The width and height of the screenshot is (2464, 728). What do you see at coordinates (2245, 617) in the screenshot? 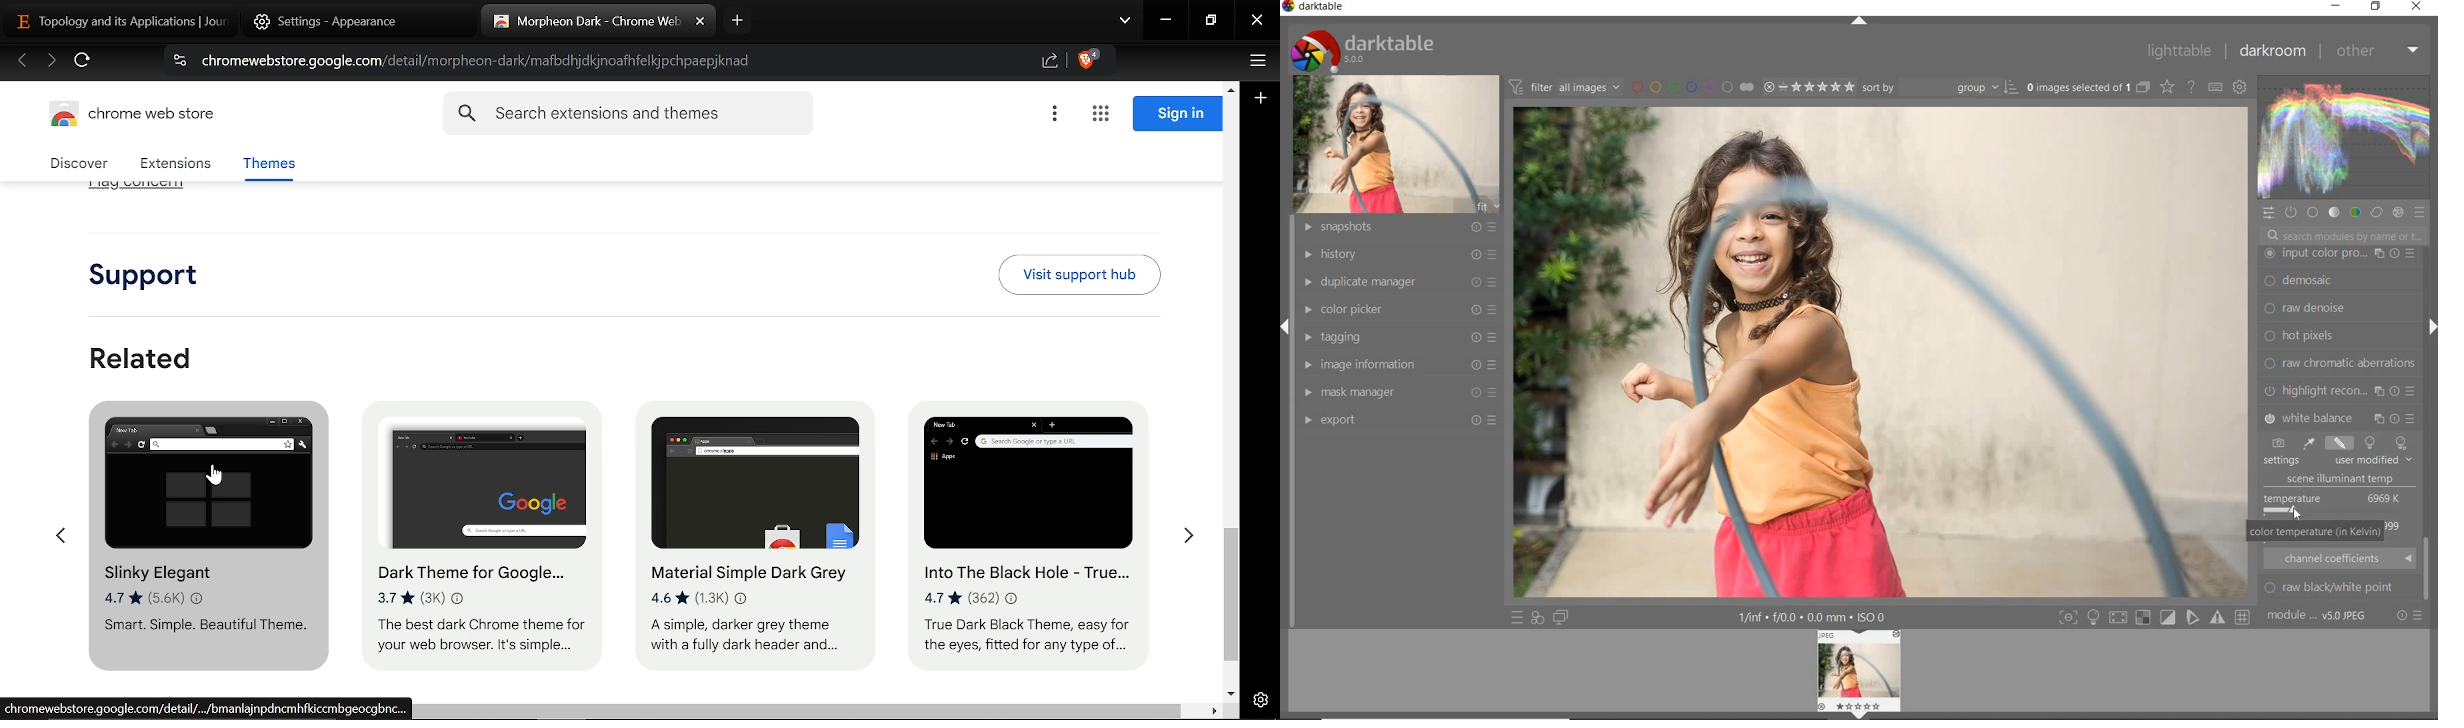
I see `toggle mode ` at bounding box center [2245, 617].